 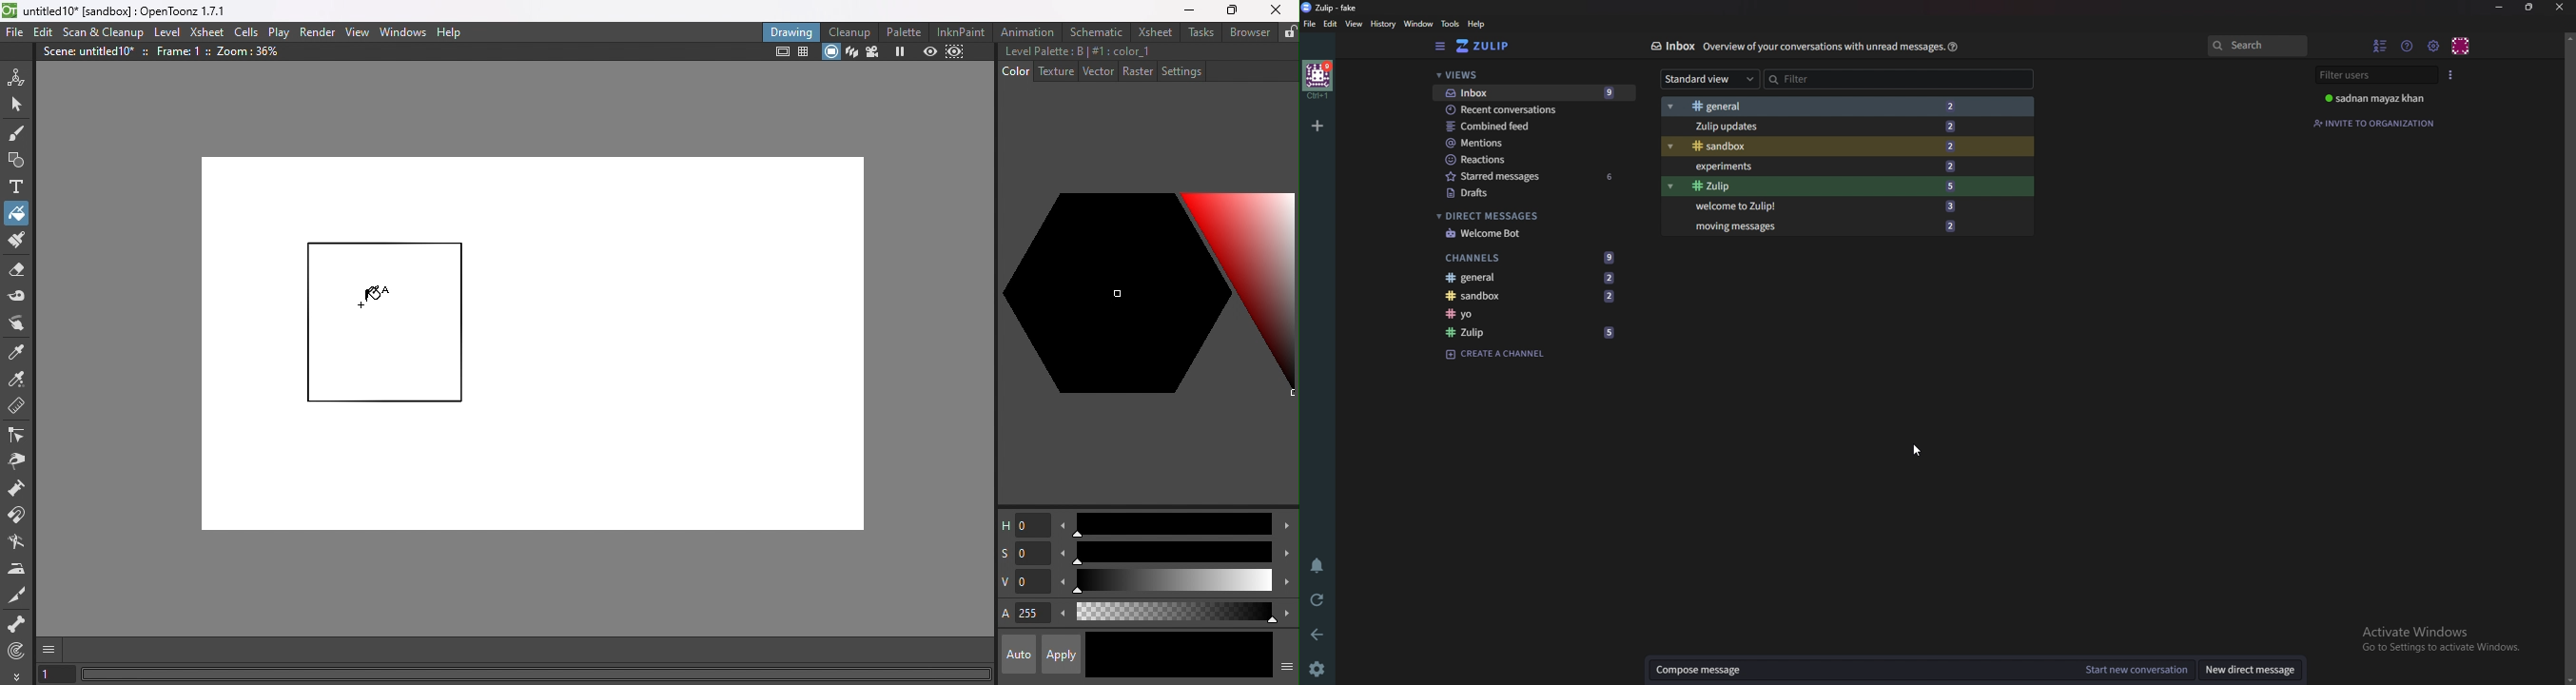 I want to click on Camera stand view, so click(x=830, y=52).